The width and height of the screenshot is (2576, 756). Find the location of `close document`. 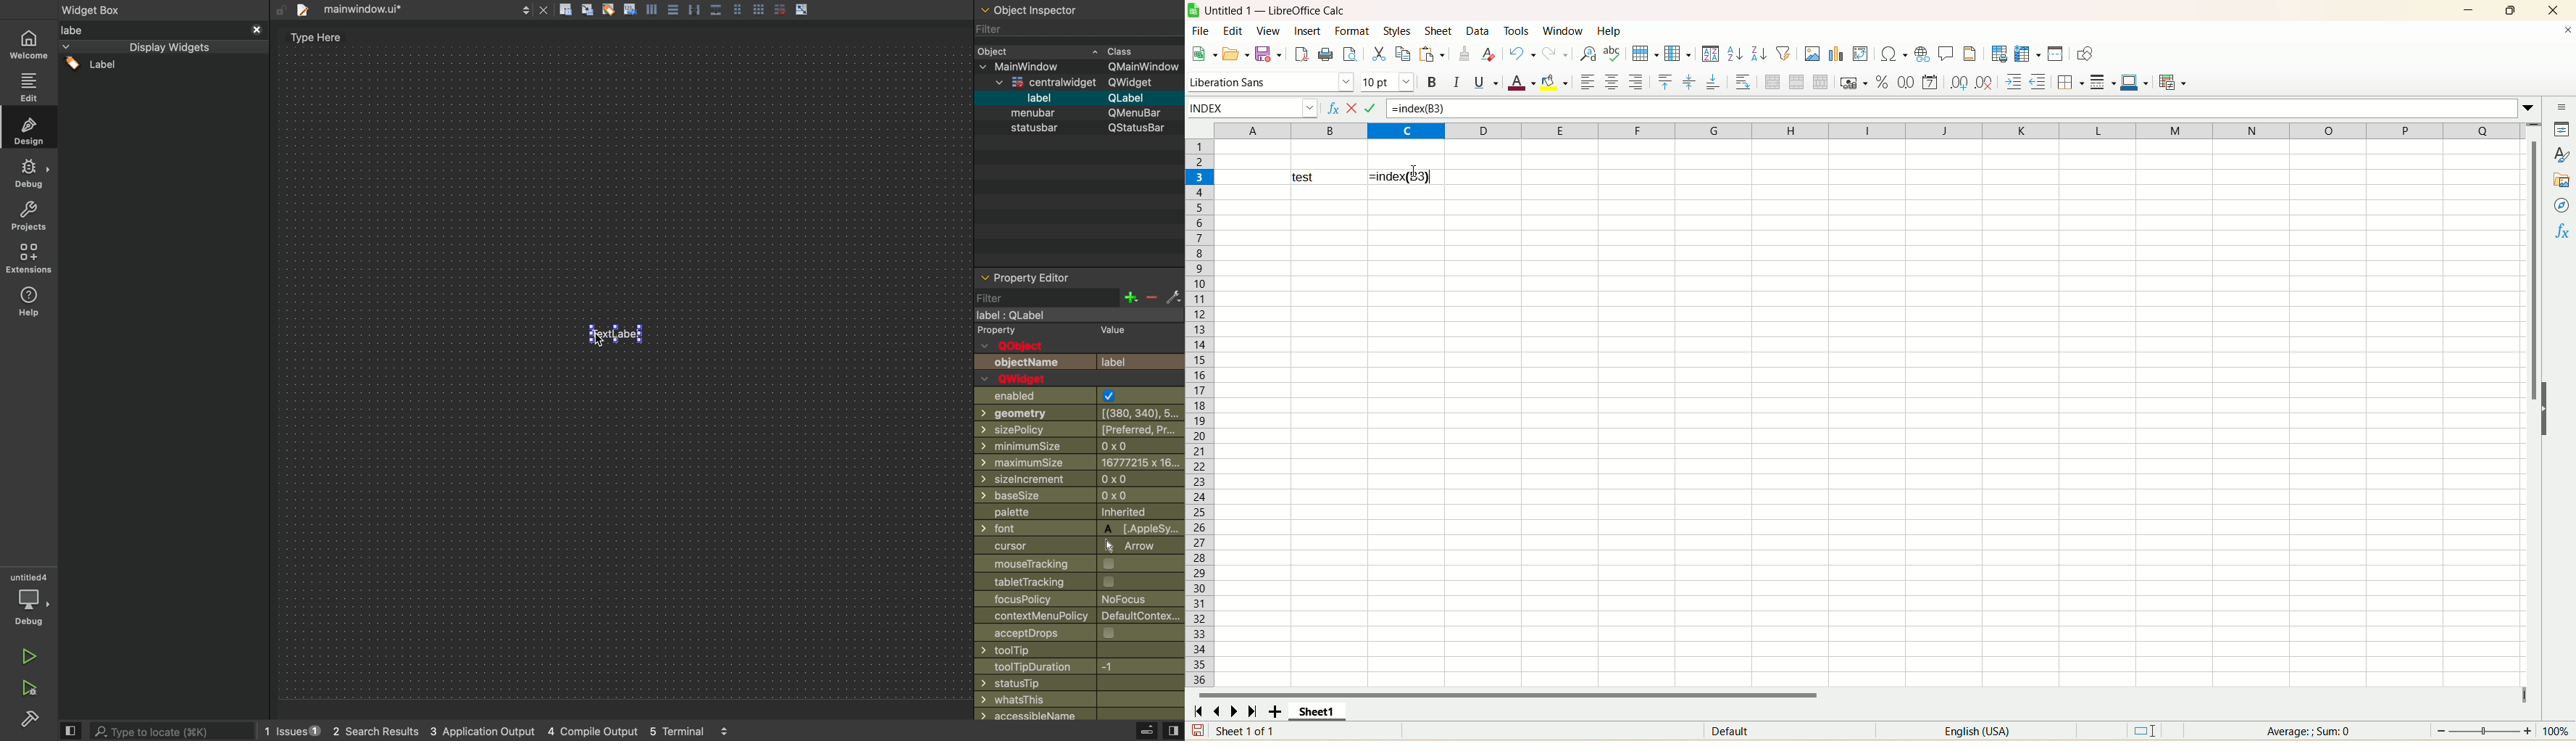

close document is located at coordinates (2566, 30).